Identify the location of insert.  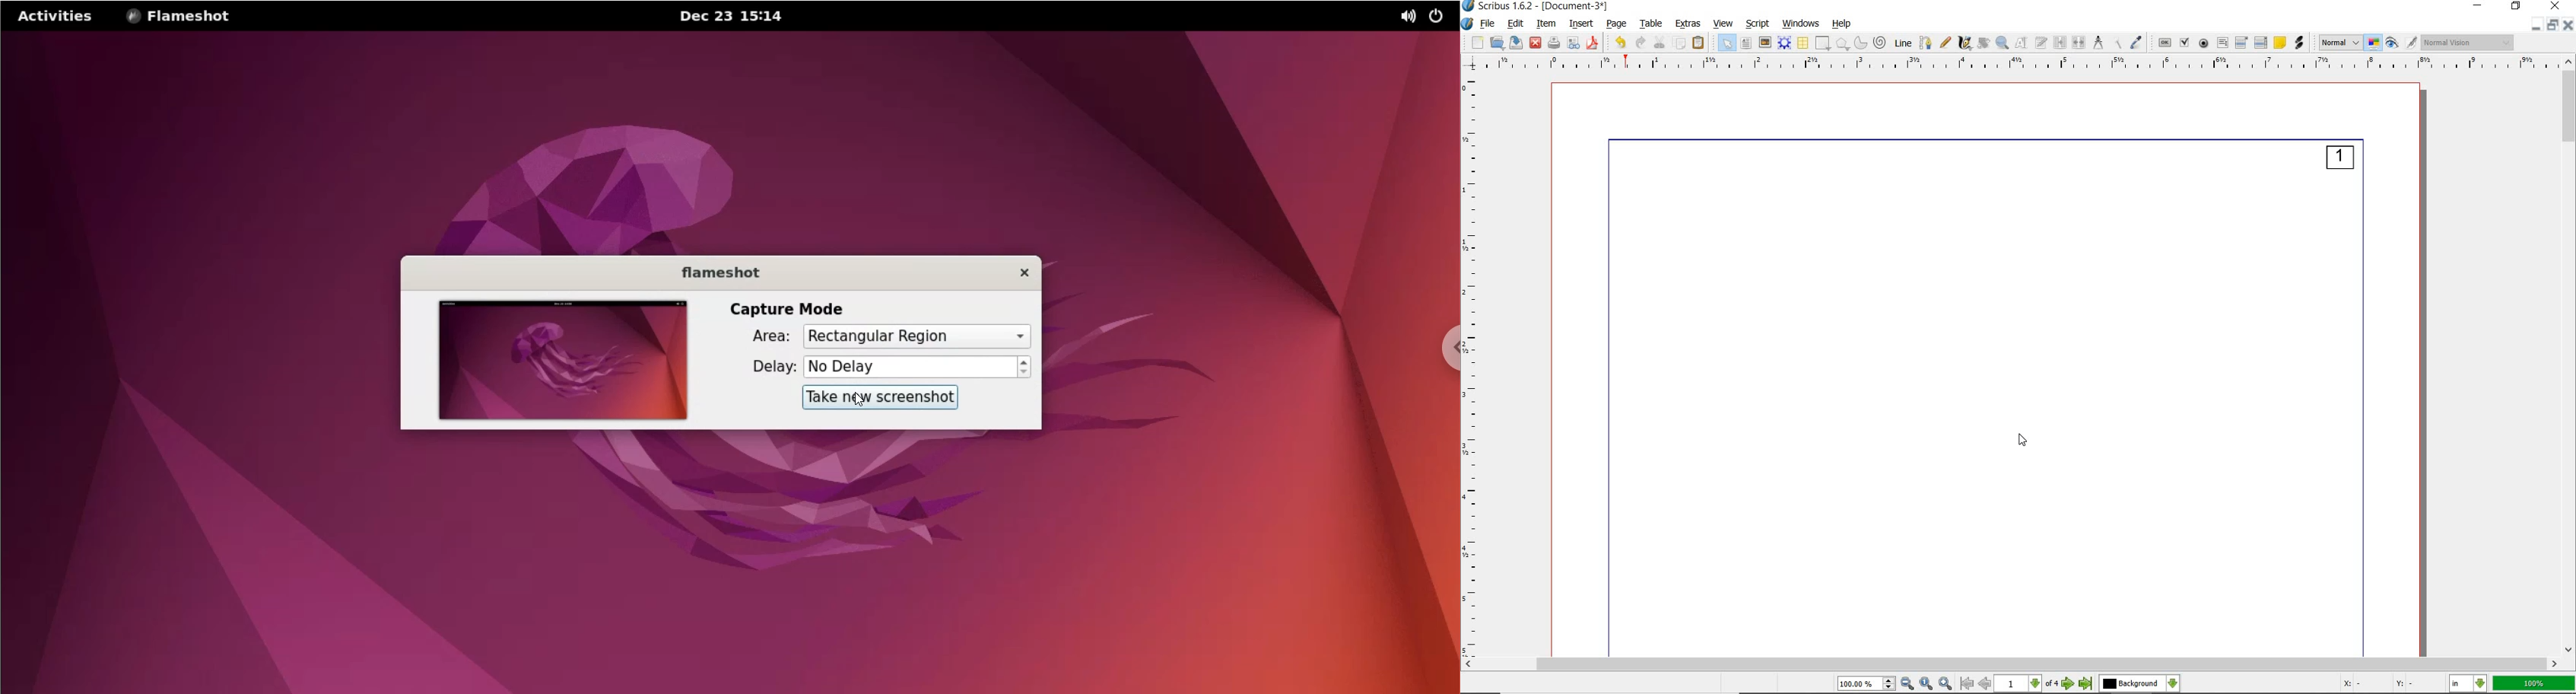
(1581, 24).